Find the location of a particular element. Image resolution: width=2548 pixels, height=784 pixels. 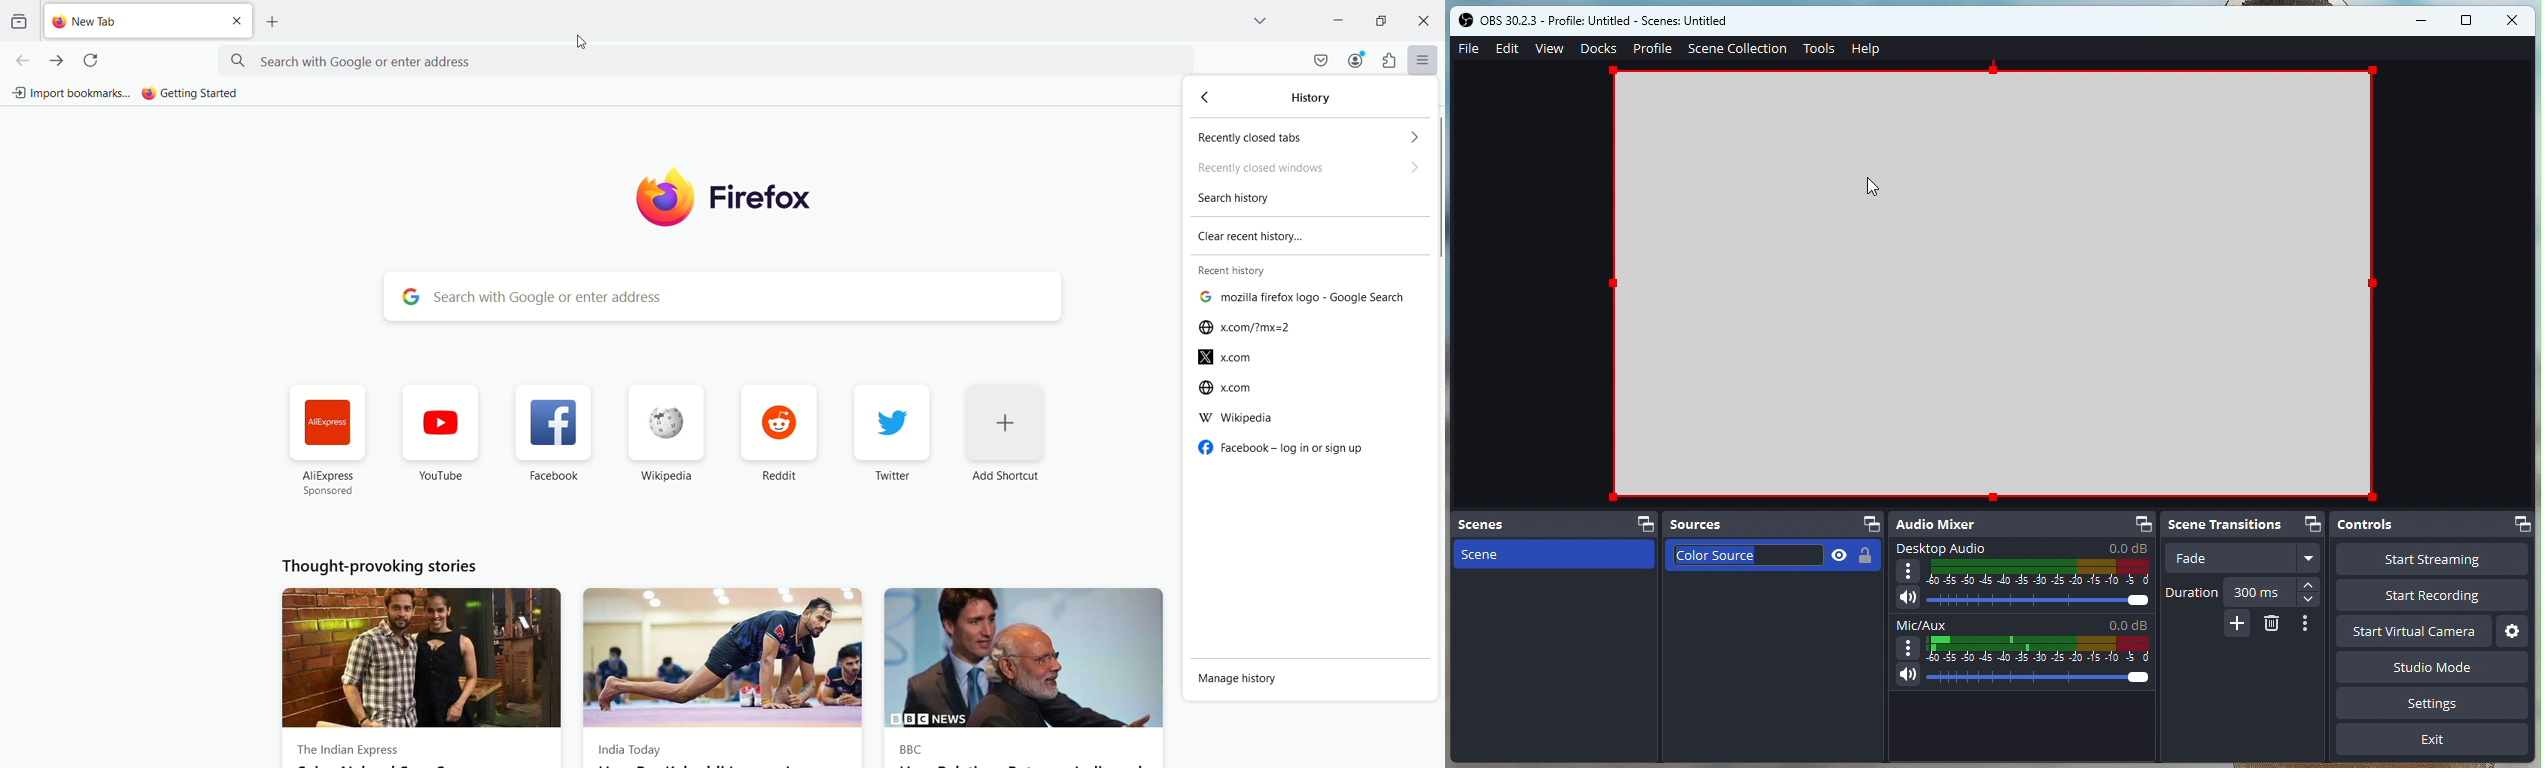

Added is located at coordinates (2237, 625).